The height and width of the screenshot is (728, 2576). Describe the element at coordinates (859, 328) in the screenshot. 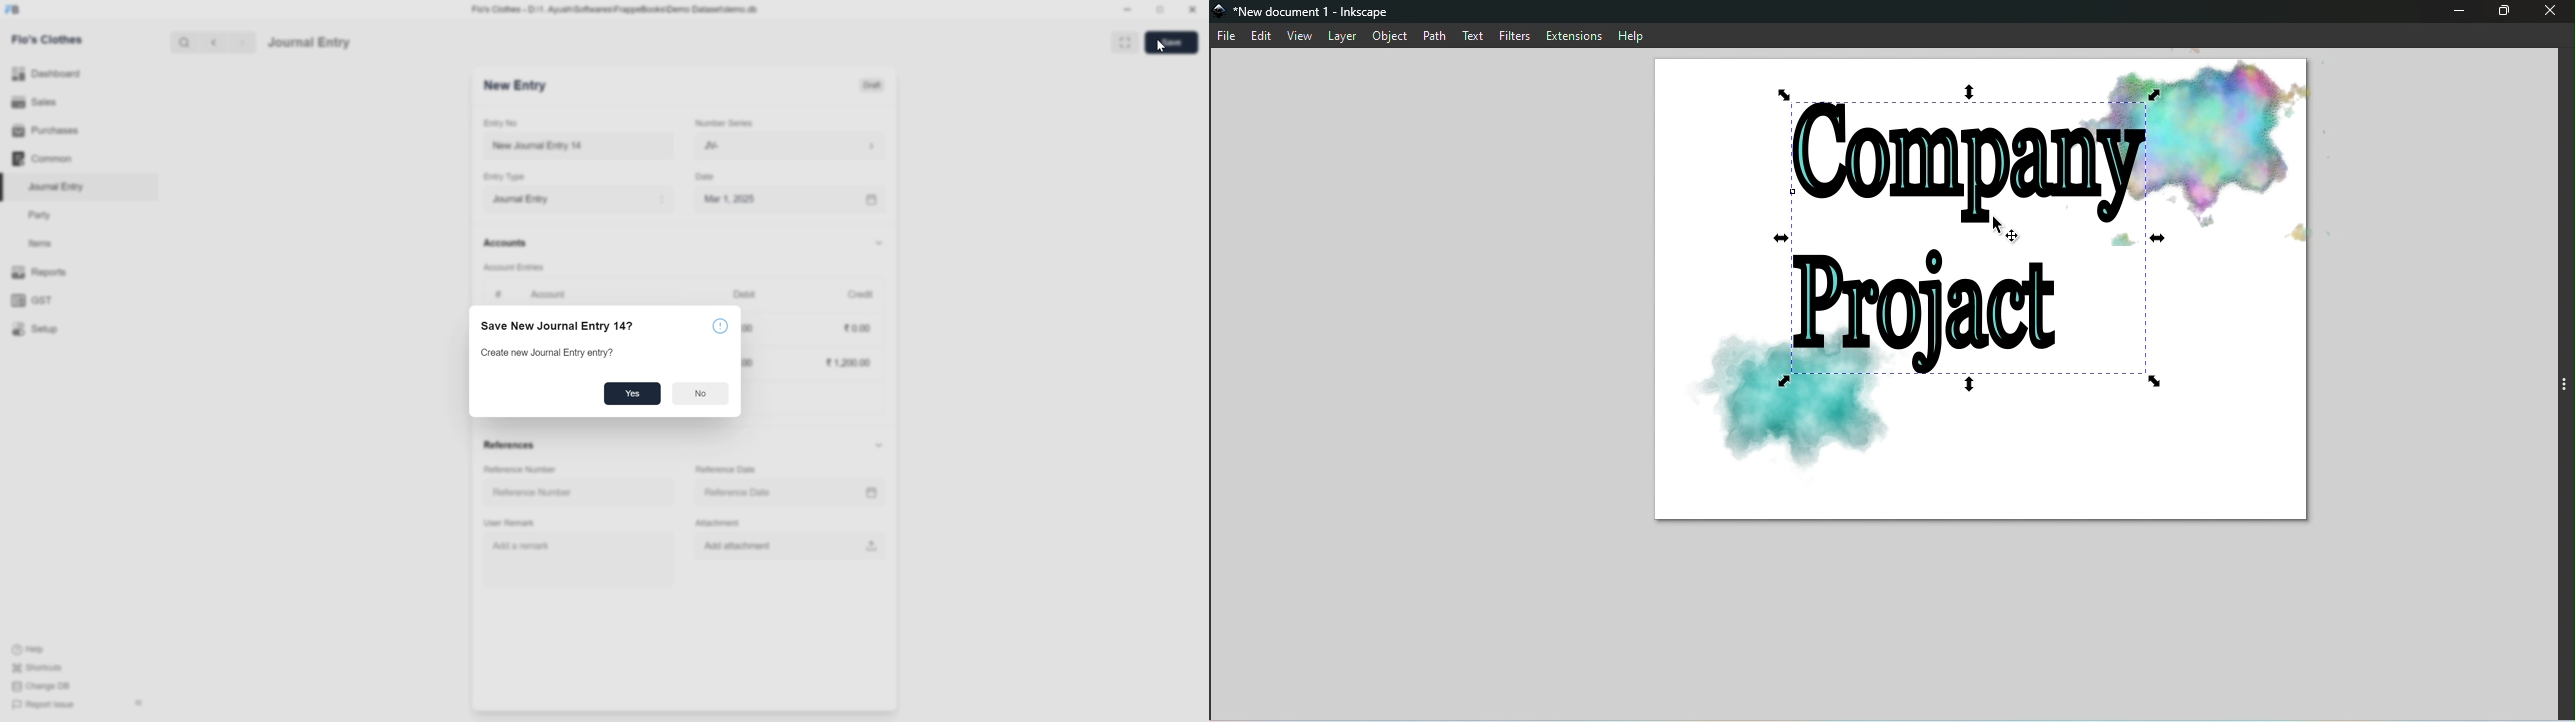

I see `0.00` at that location.